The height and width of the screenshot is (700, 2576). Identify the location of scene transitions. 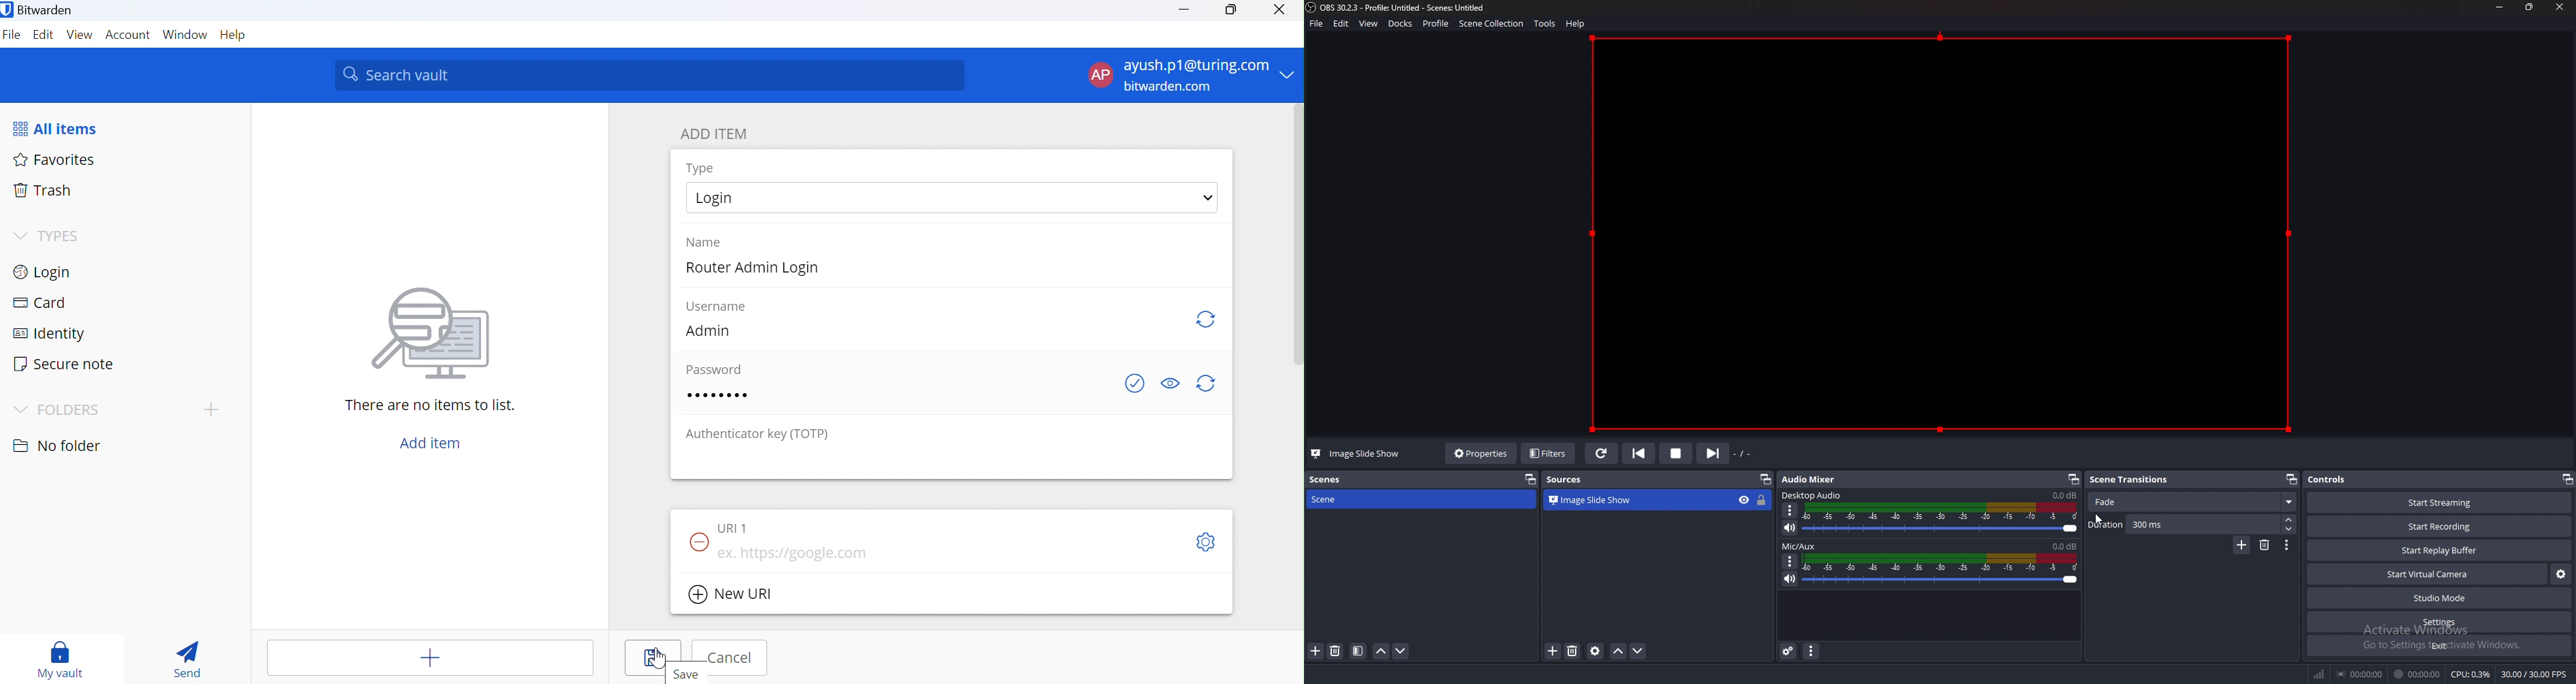
(2131, 480).